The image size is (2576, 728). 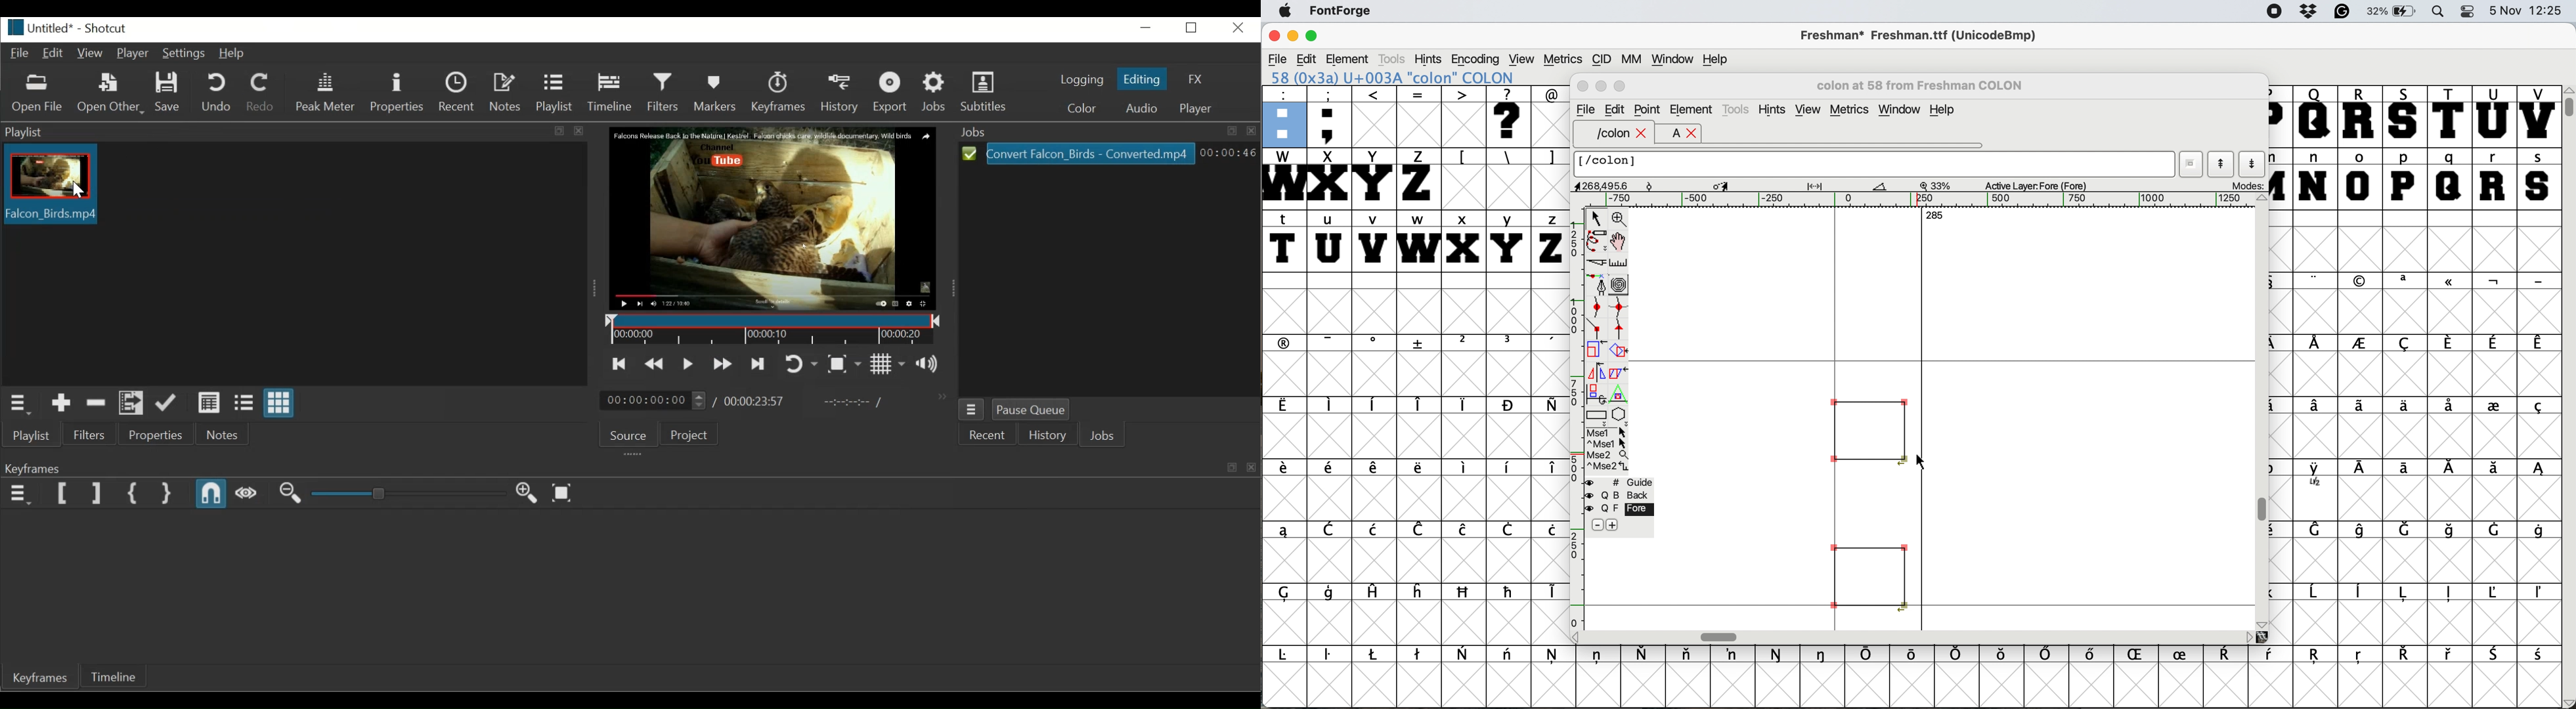 I want to click on Toggle play or pause, so click(x=686, y=364).